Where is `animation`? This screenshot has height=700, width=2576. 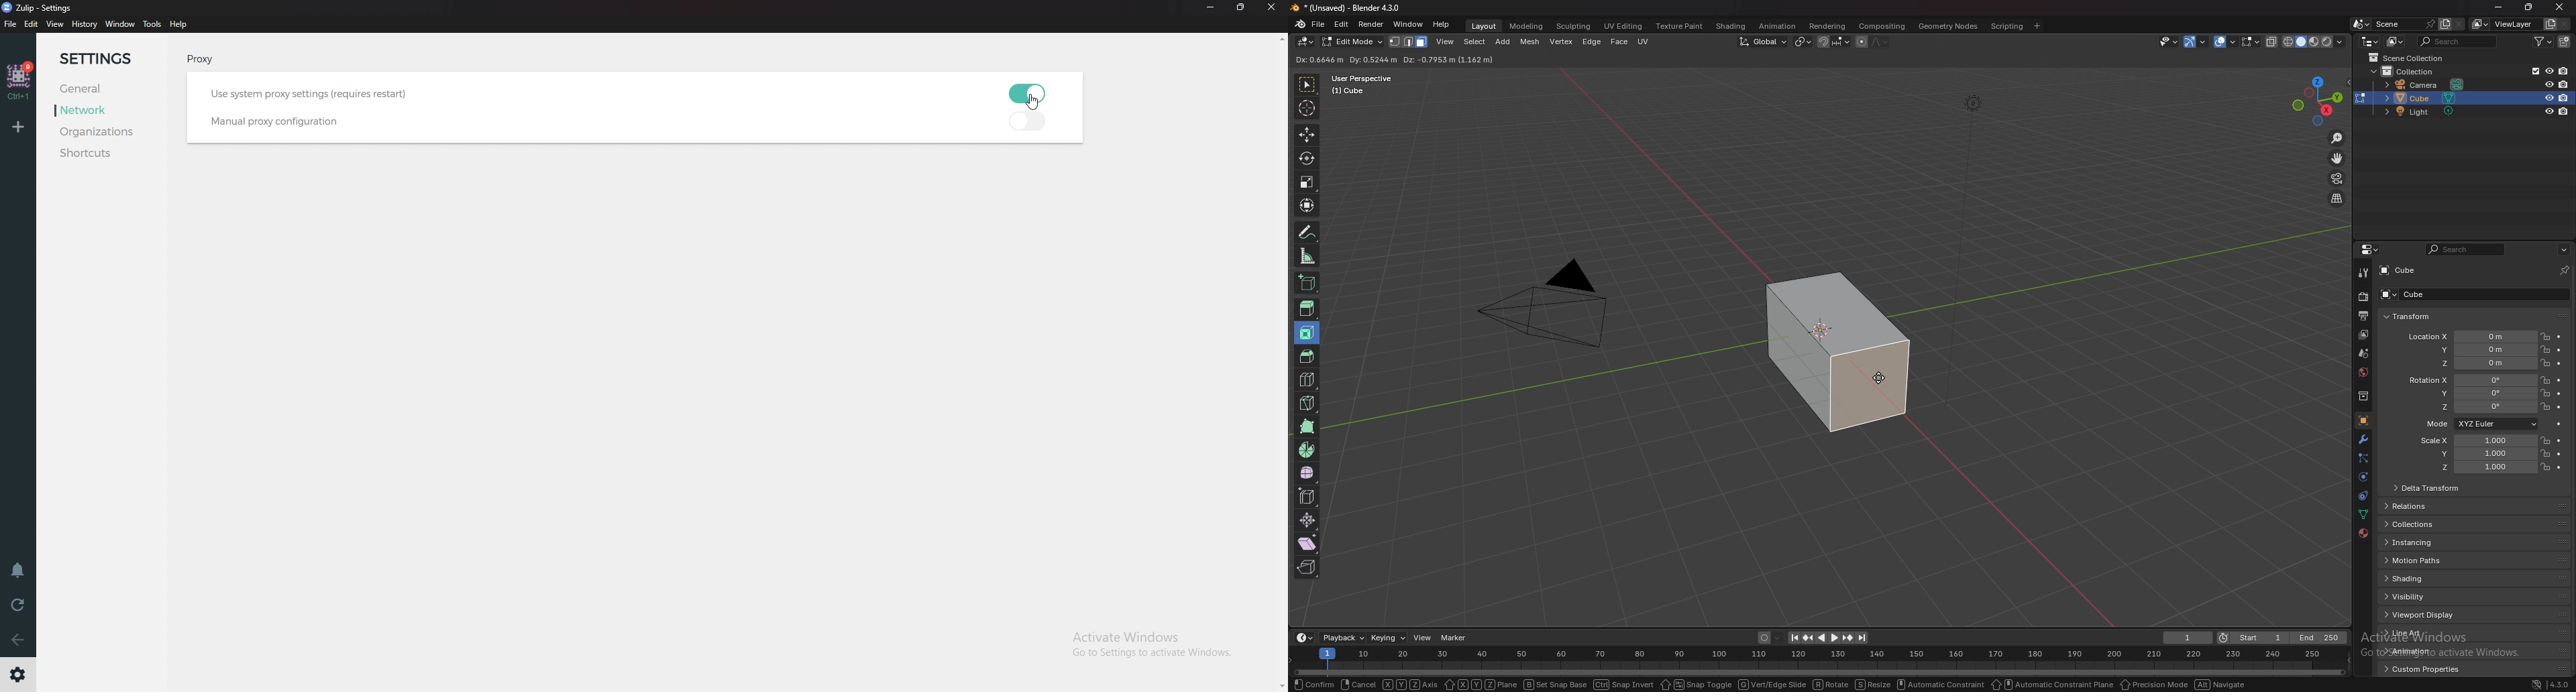
animation is located at coordinates (1777, 26).